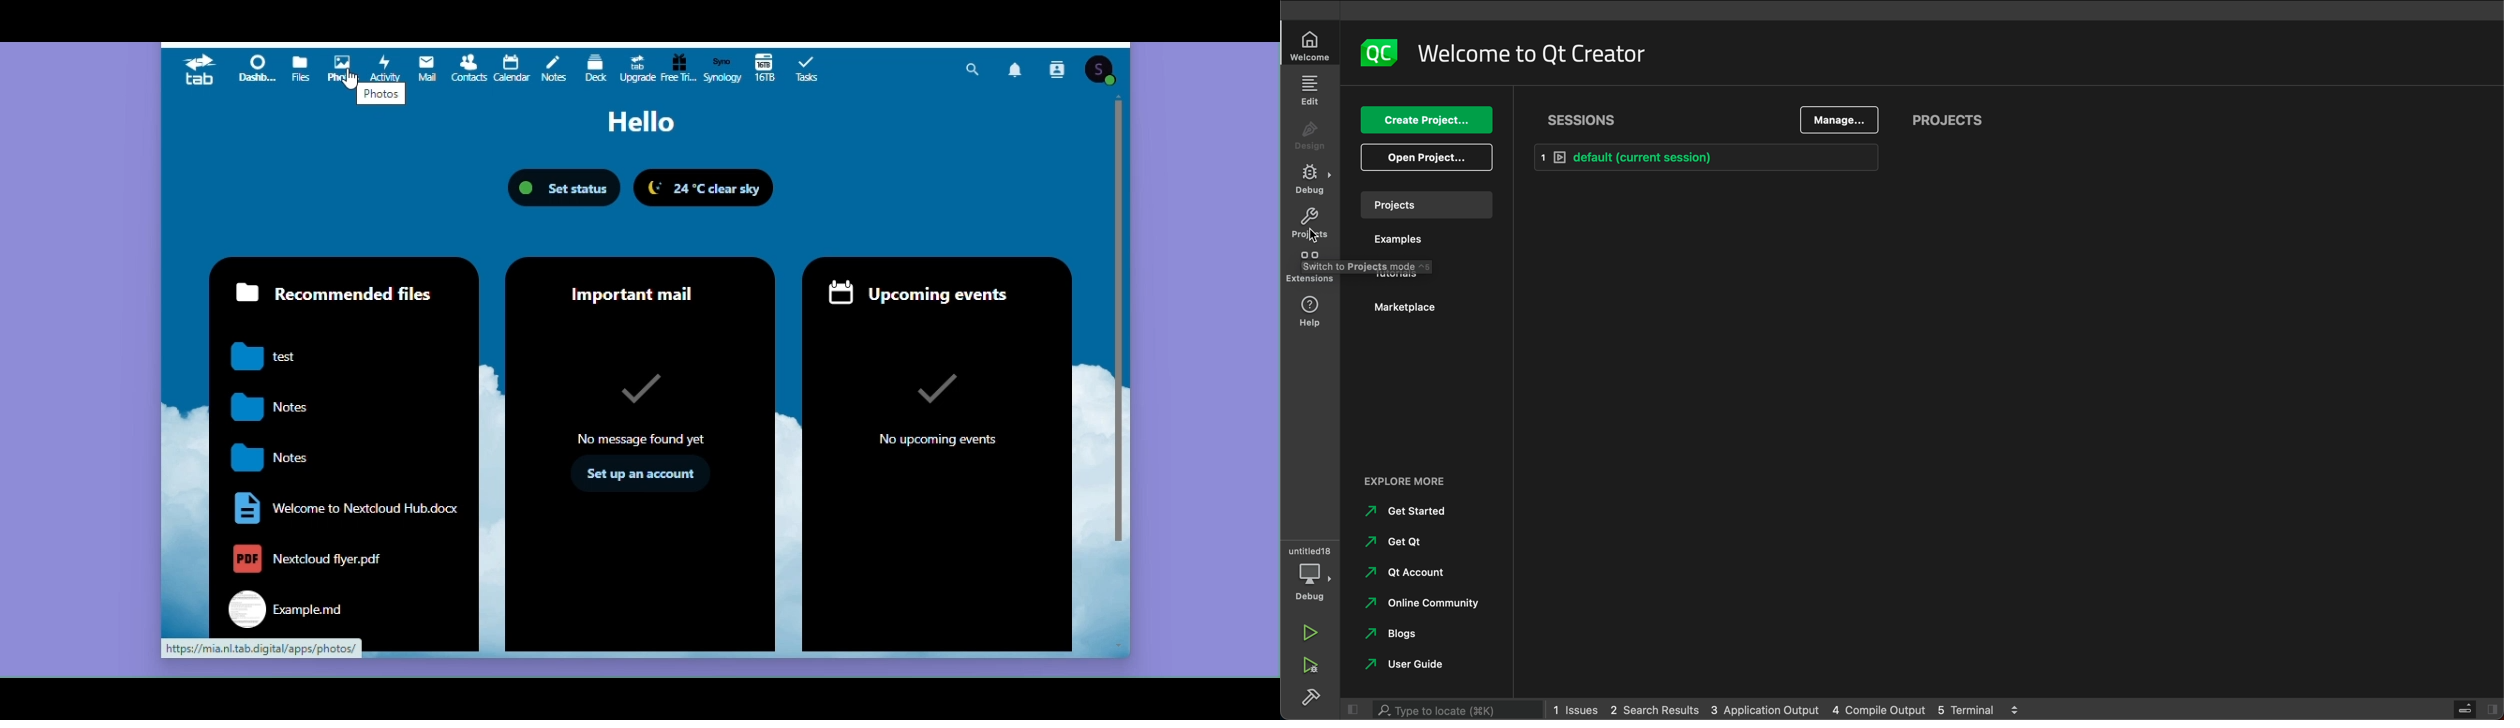 The height and width of the screenshot is (728, 2520). What do you see at coordinates (1311, 225) in the screenshot?
I see `projects` at bounding box center [1311, 225].